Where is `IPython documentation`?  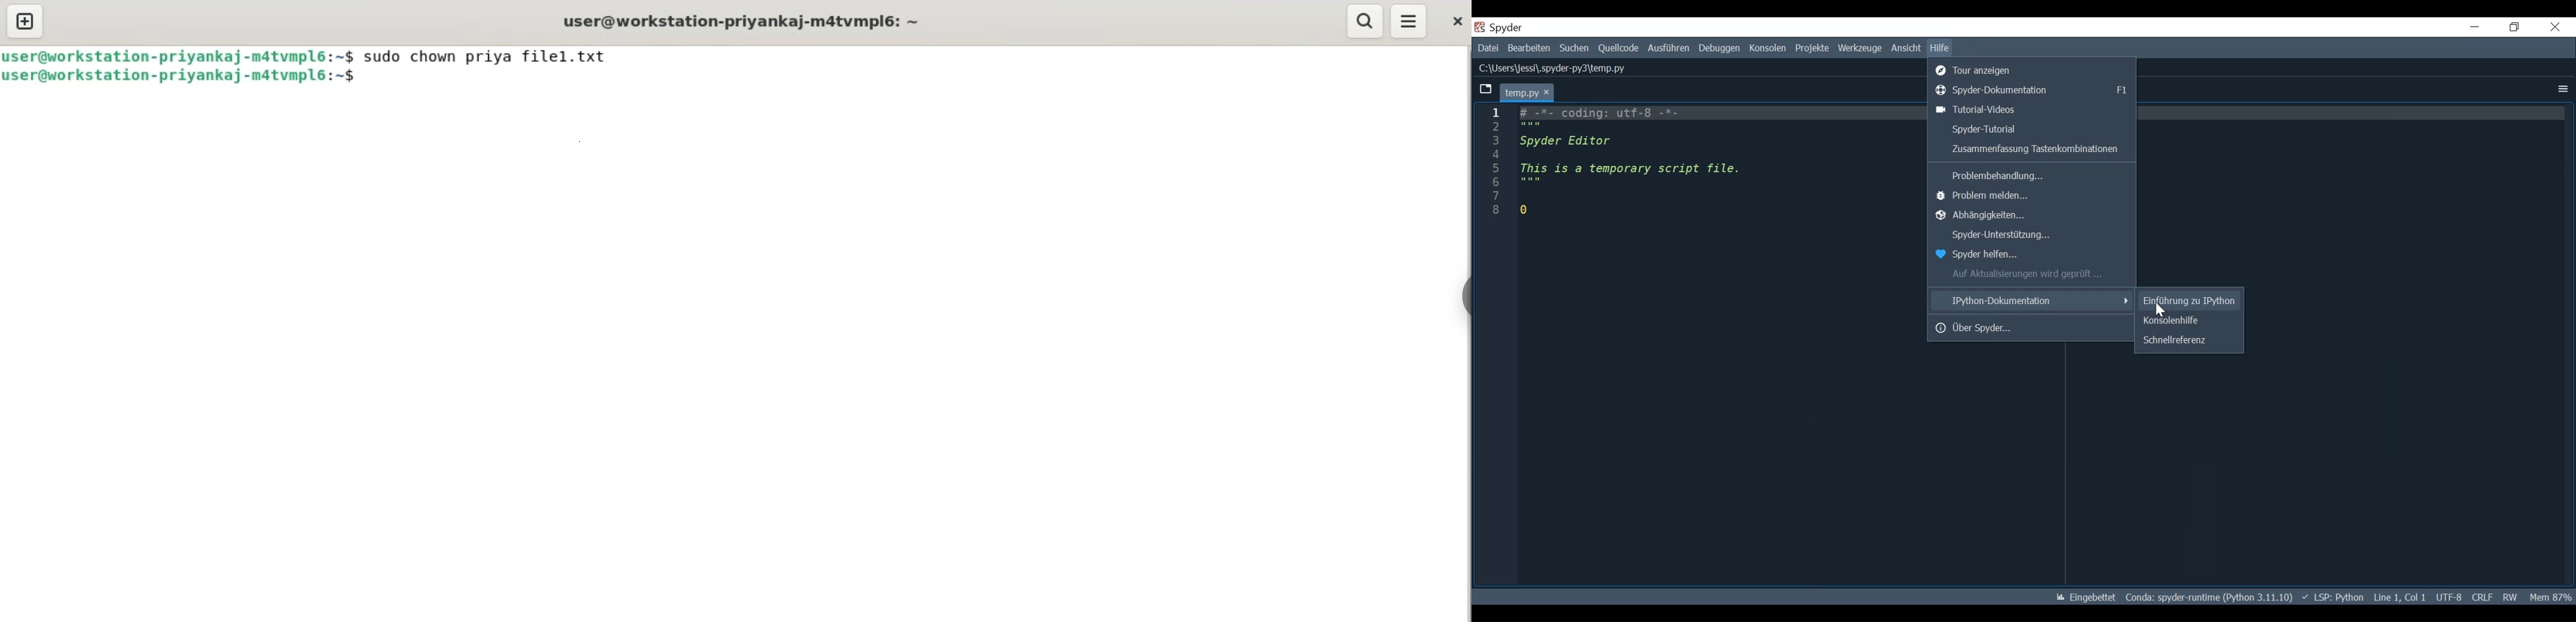 IPython documentation is located at coordinates (2032, 300).